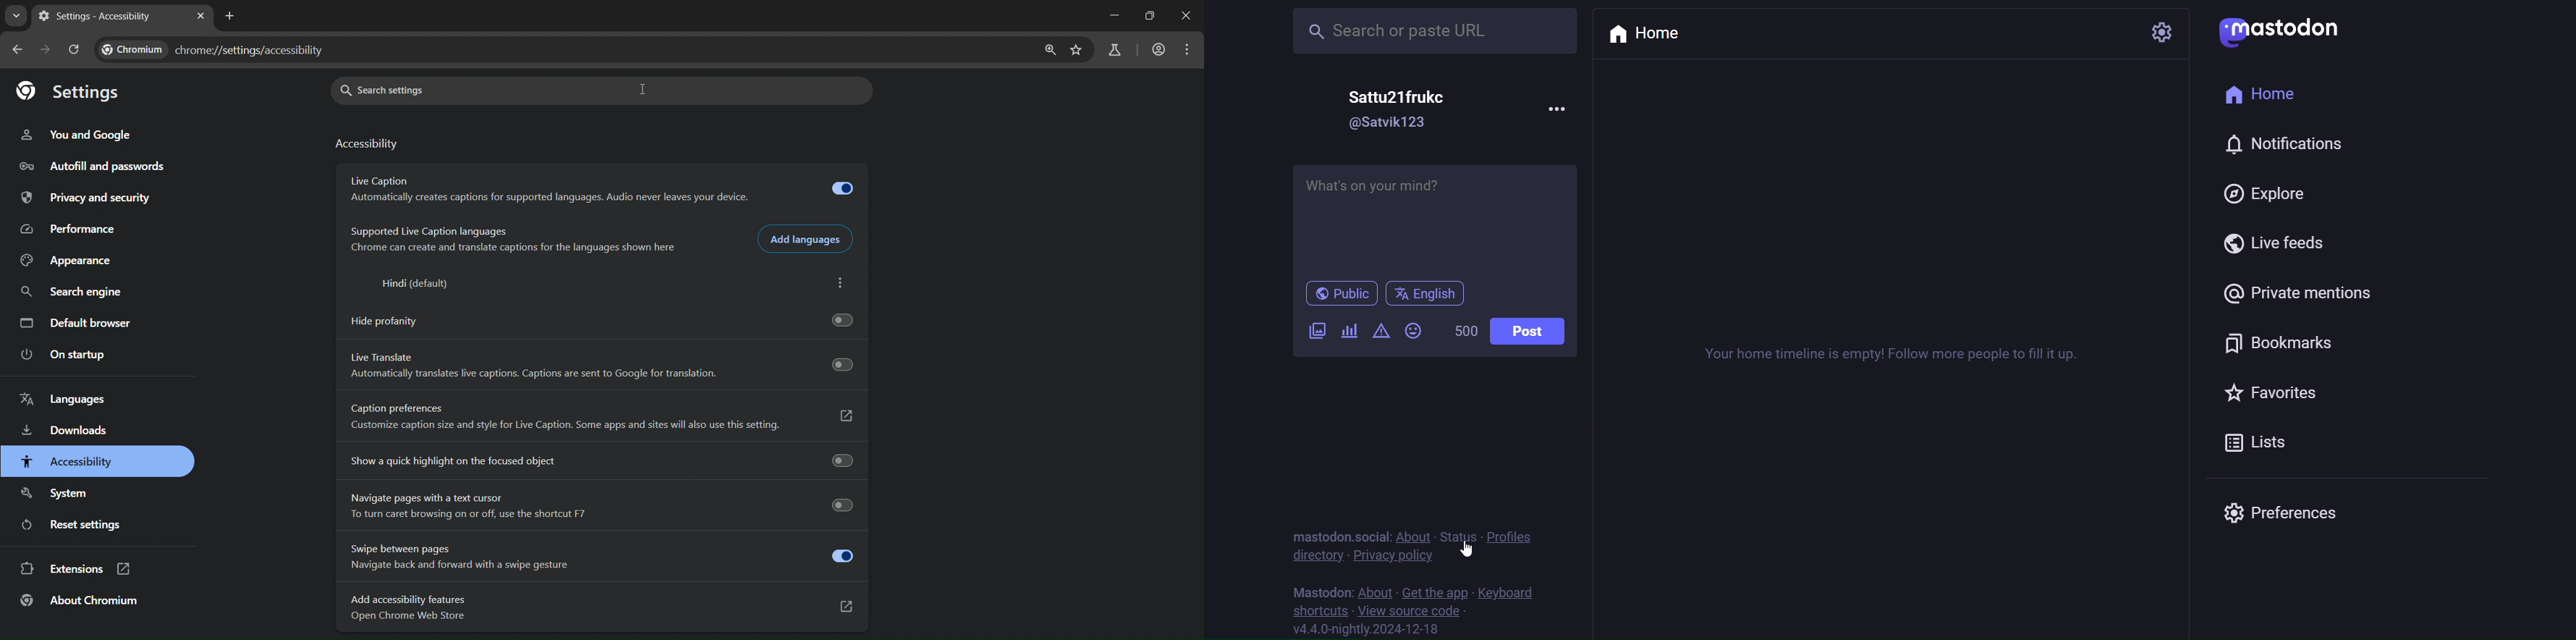 The width and height of the screenshot is (2576, 644). What do you see at coordinates (433, 90) in the screenshot?
I see `search settings` at bounding box center [433, 90].